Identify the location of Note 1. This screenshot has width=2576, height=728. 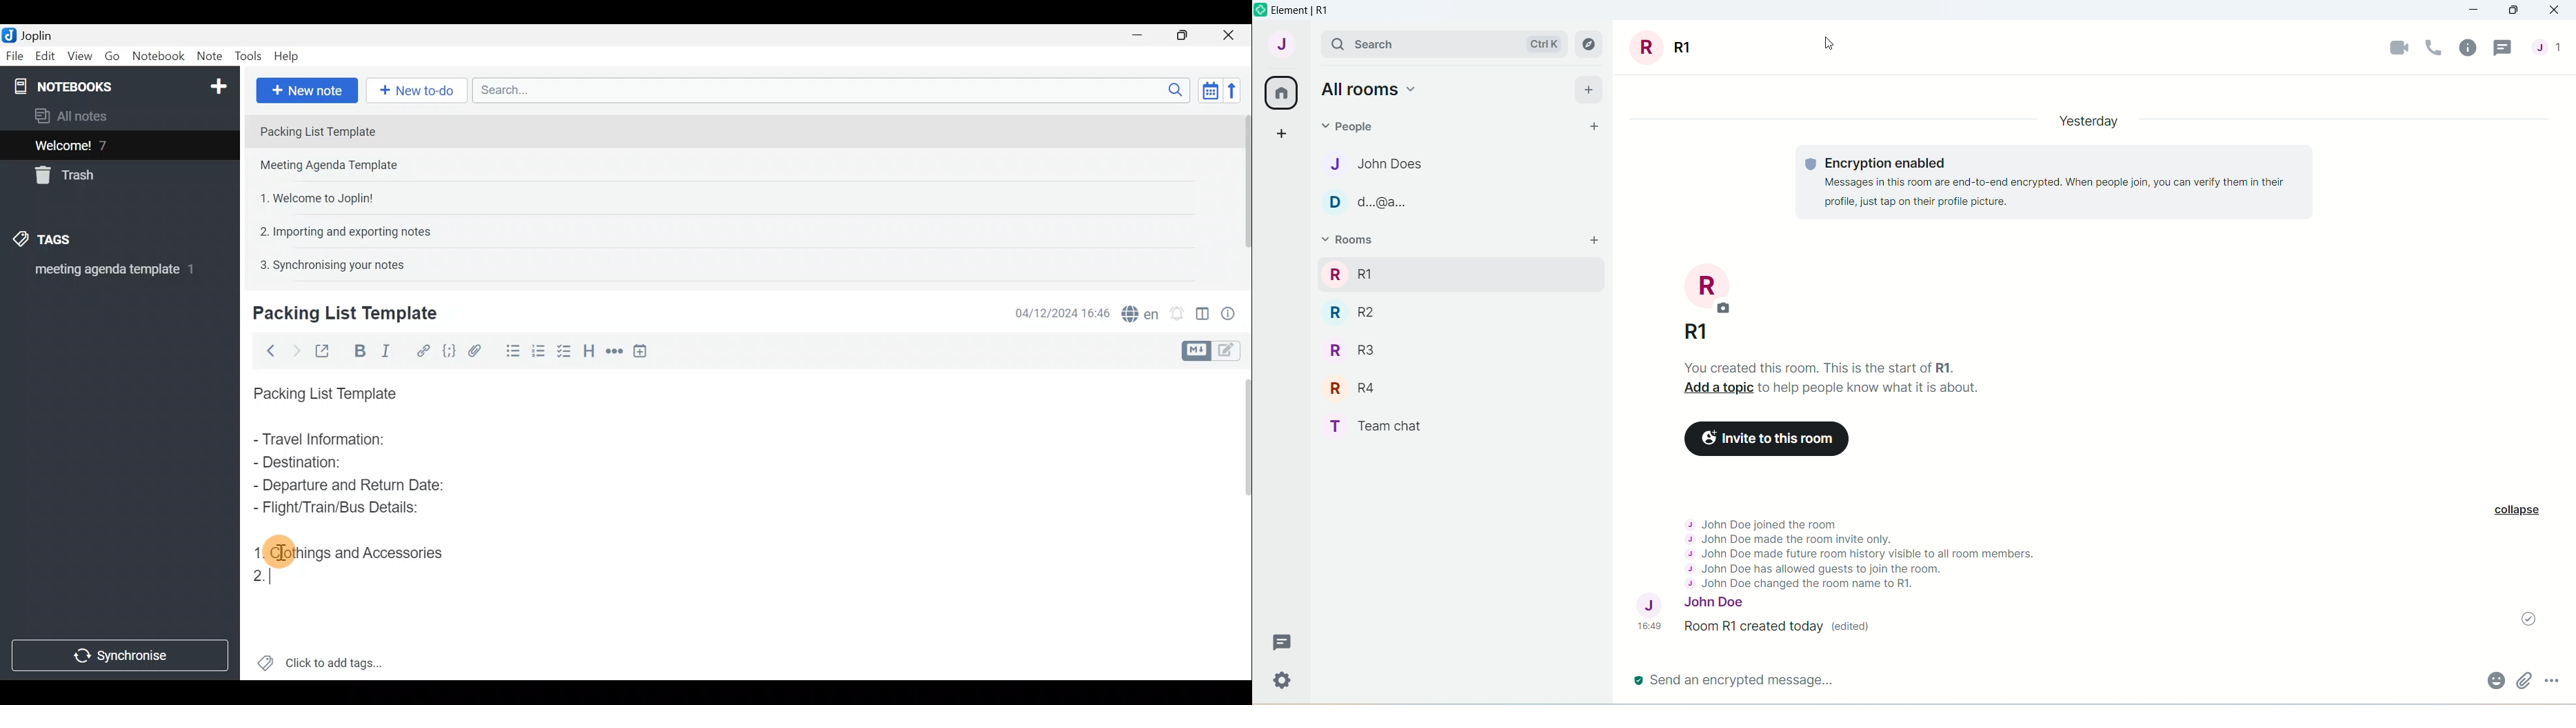
(365, 130).